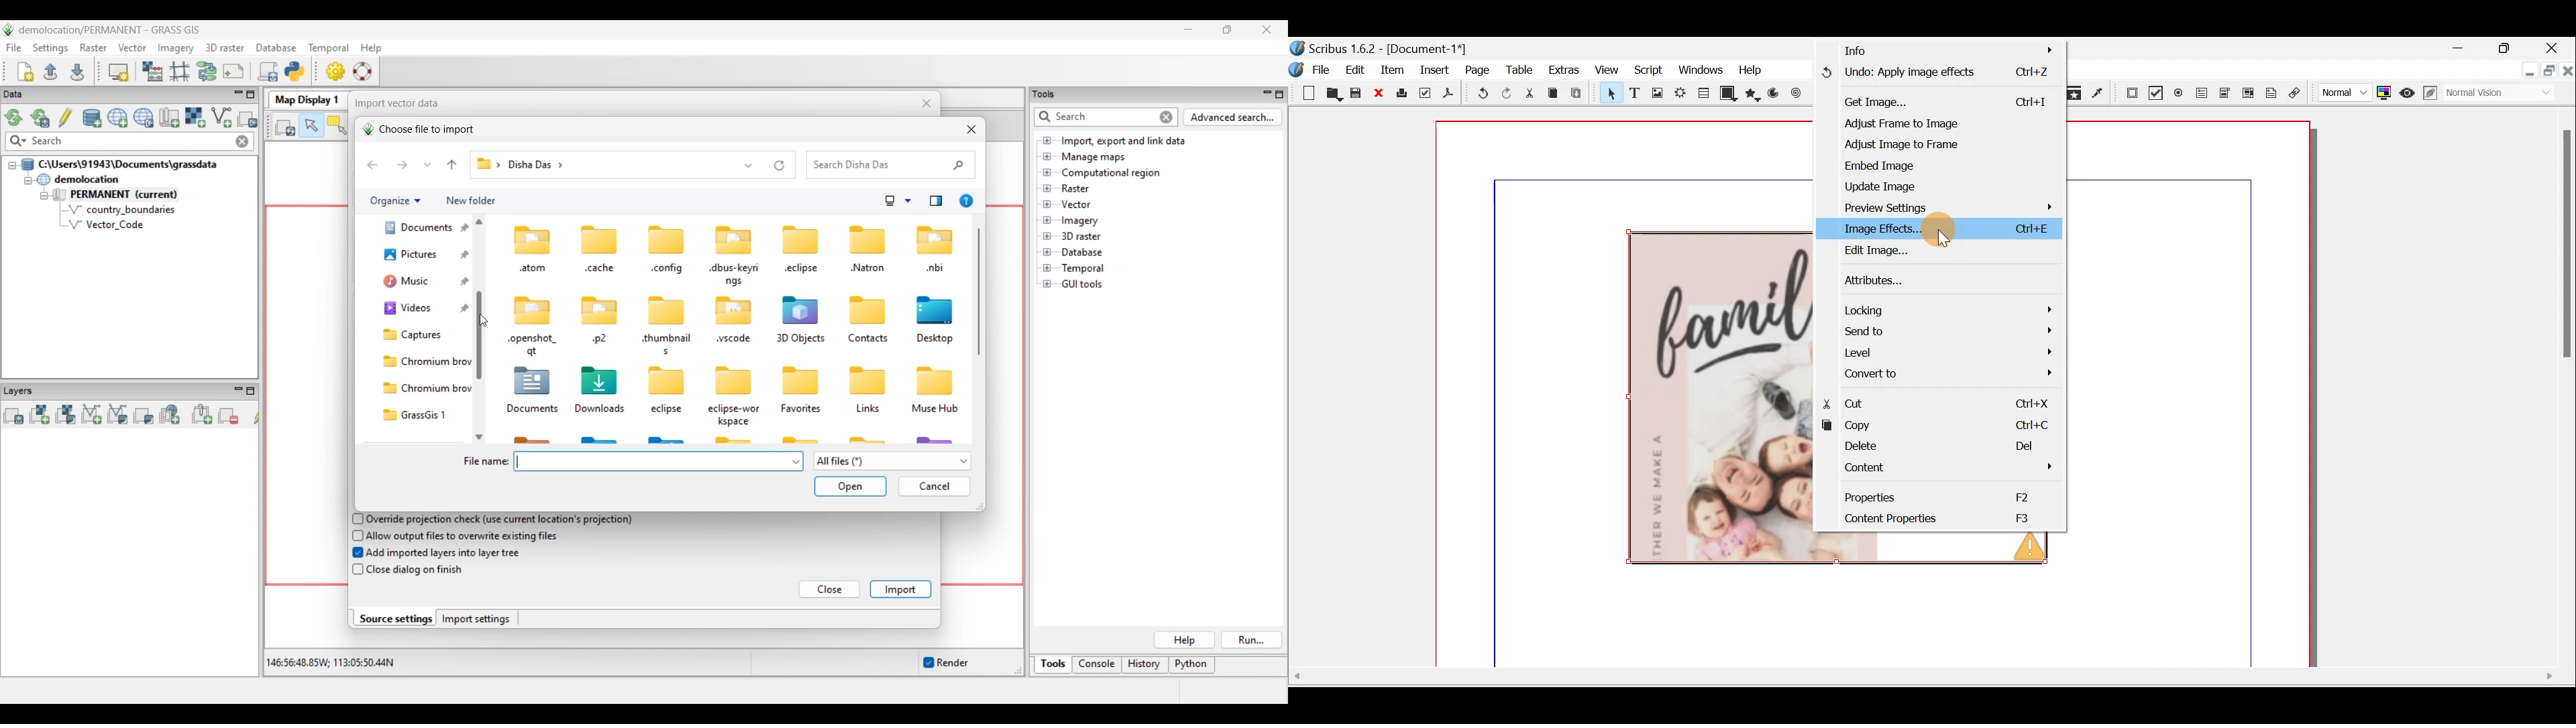  I want to click on Paste, so click(1579, 93).